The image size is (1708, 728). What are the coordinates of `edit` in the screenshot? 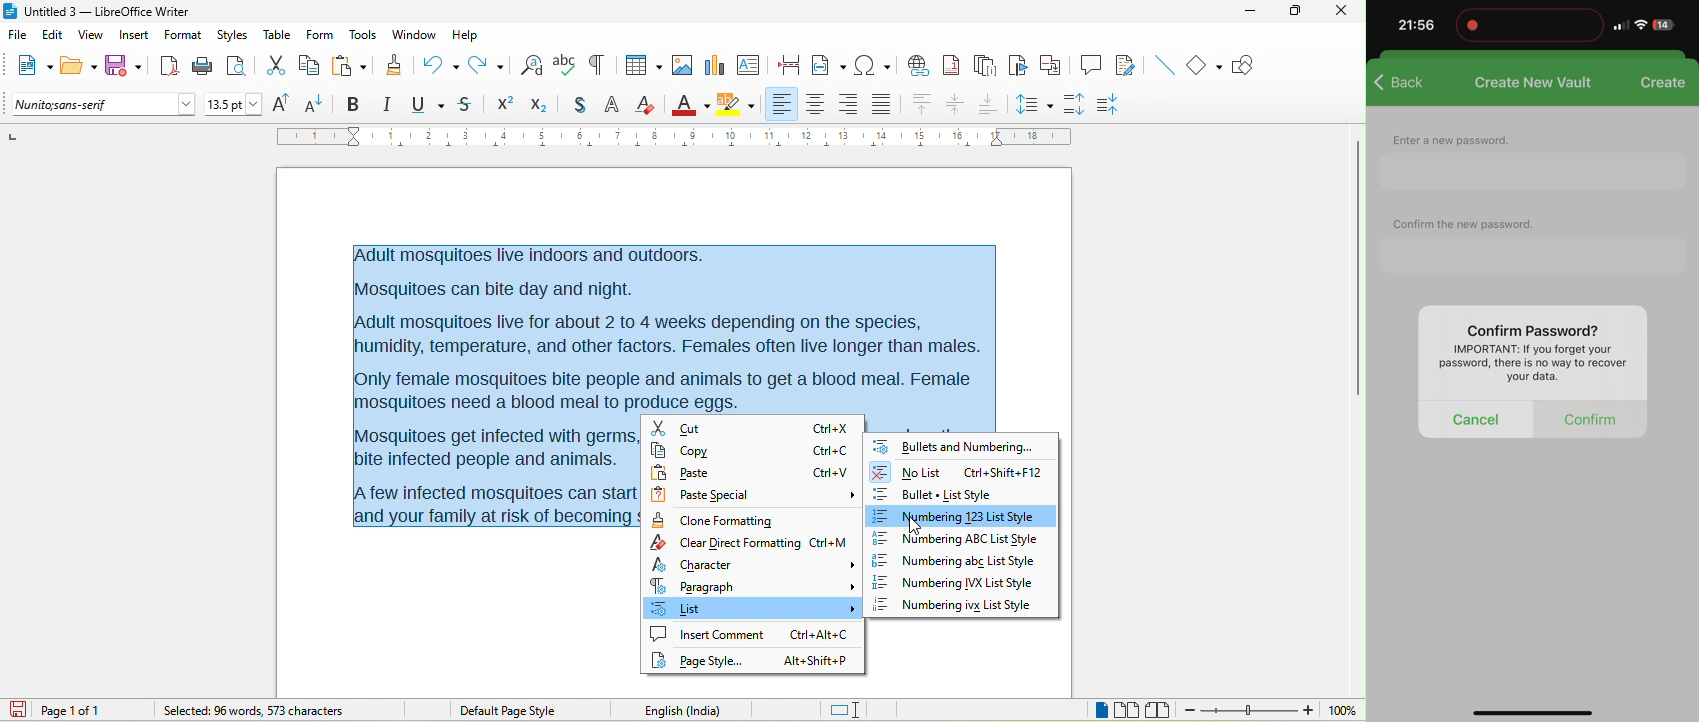 It's located at (50, 34).